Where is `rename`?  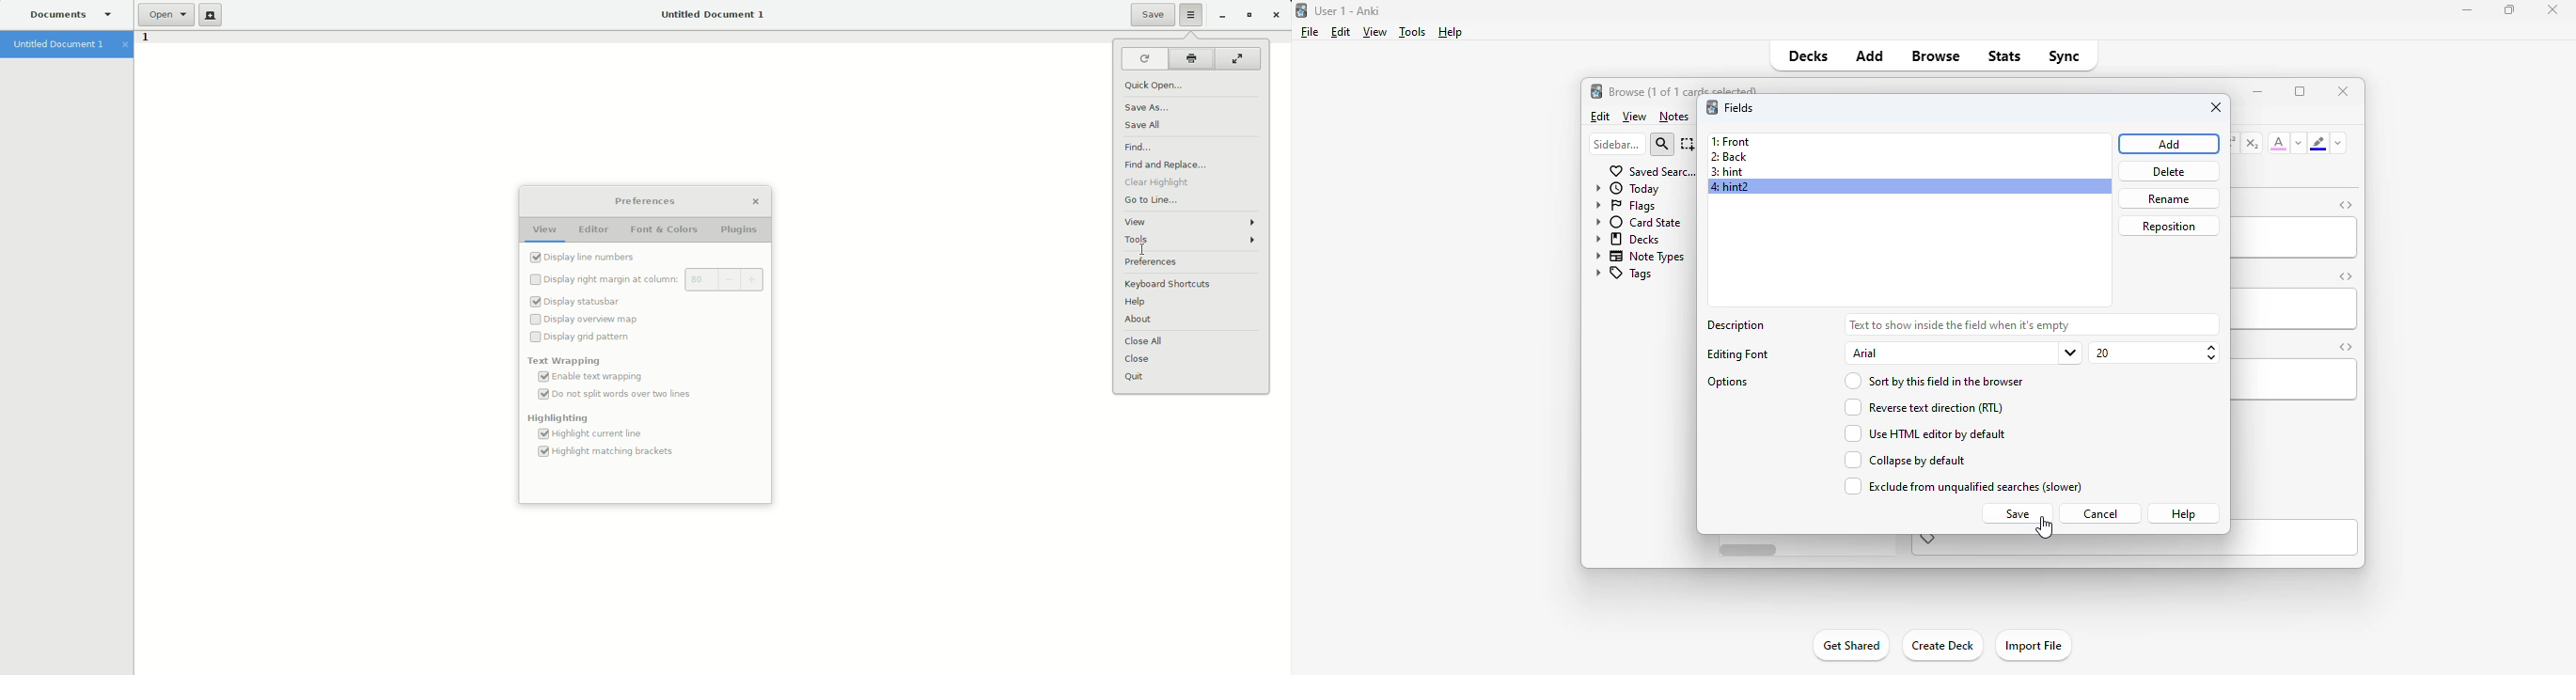 rename is located at coordinates (2168, 198).